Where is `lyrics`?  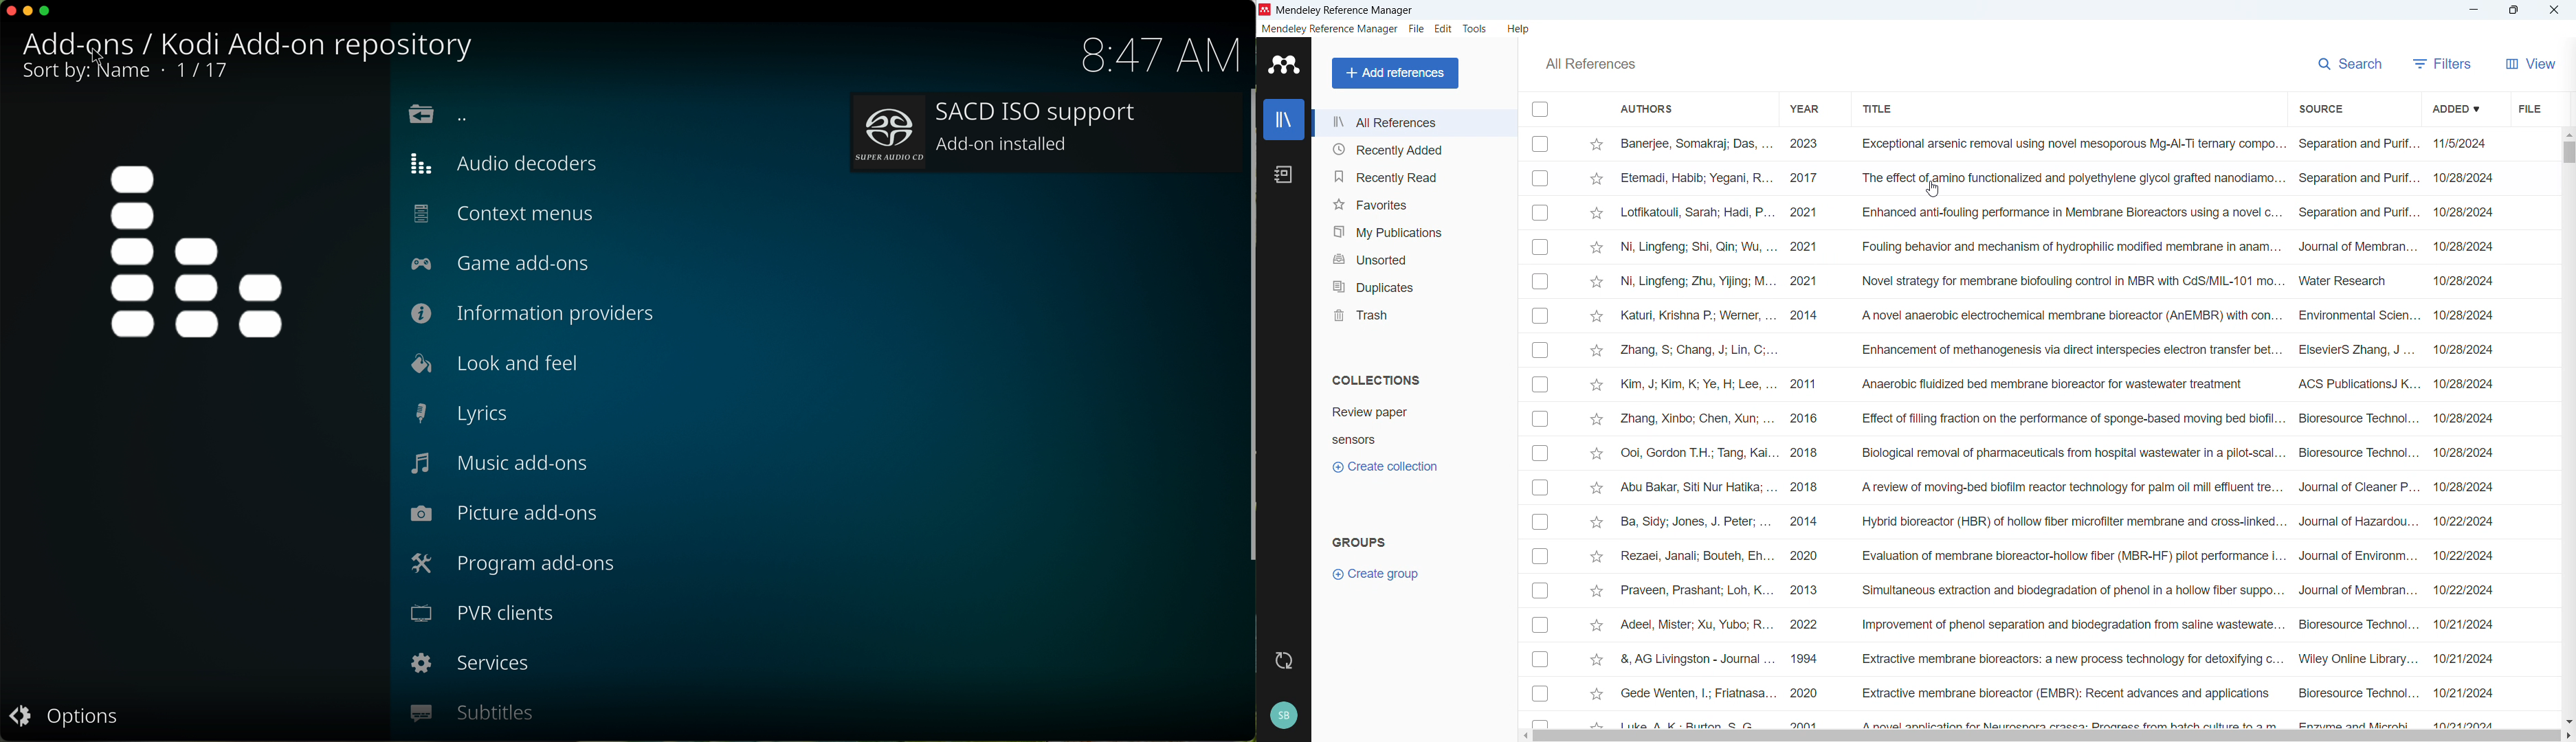
lyrics is located at coordinates (460, 414).